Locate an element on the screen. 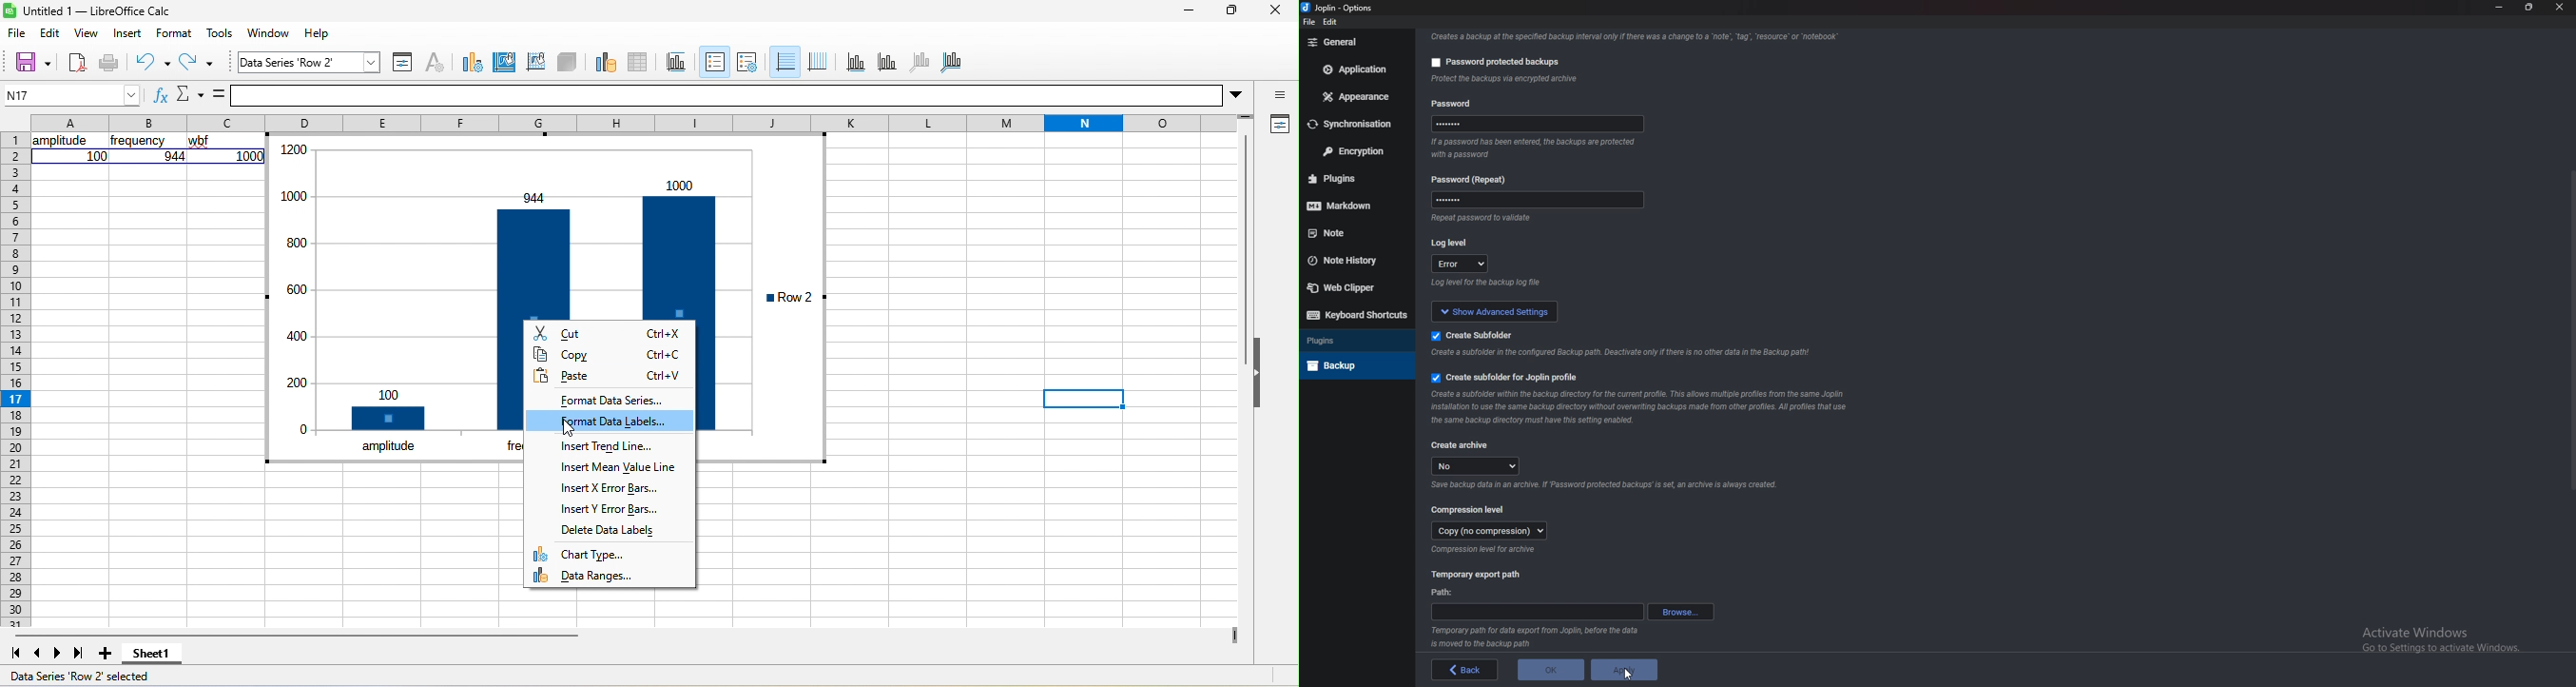 The image size is (2576, 700). info is located at coordinates (1536, 284).